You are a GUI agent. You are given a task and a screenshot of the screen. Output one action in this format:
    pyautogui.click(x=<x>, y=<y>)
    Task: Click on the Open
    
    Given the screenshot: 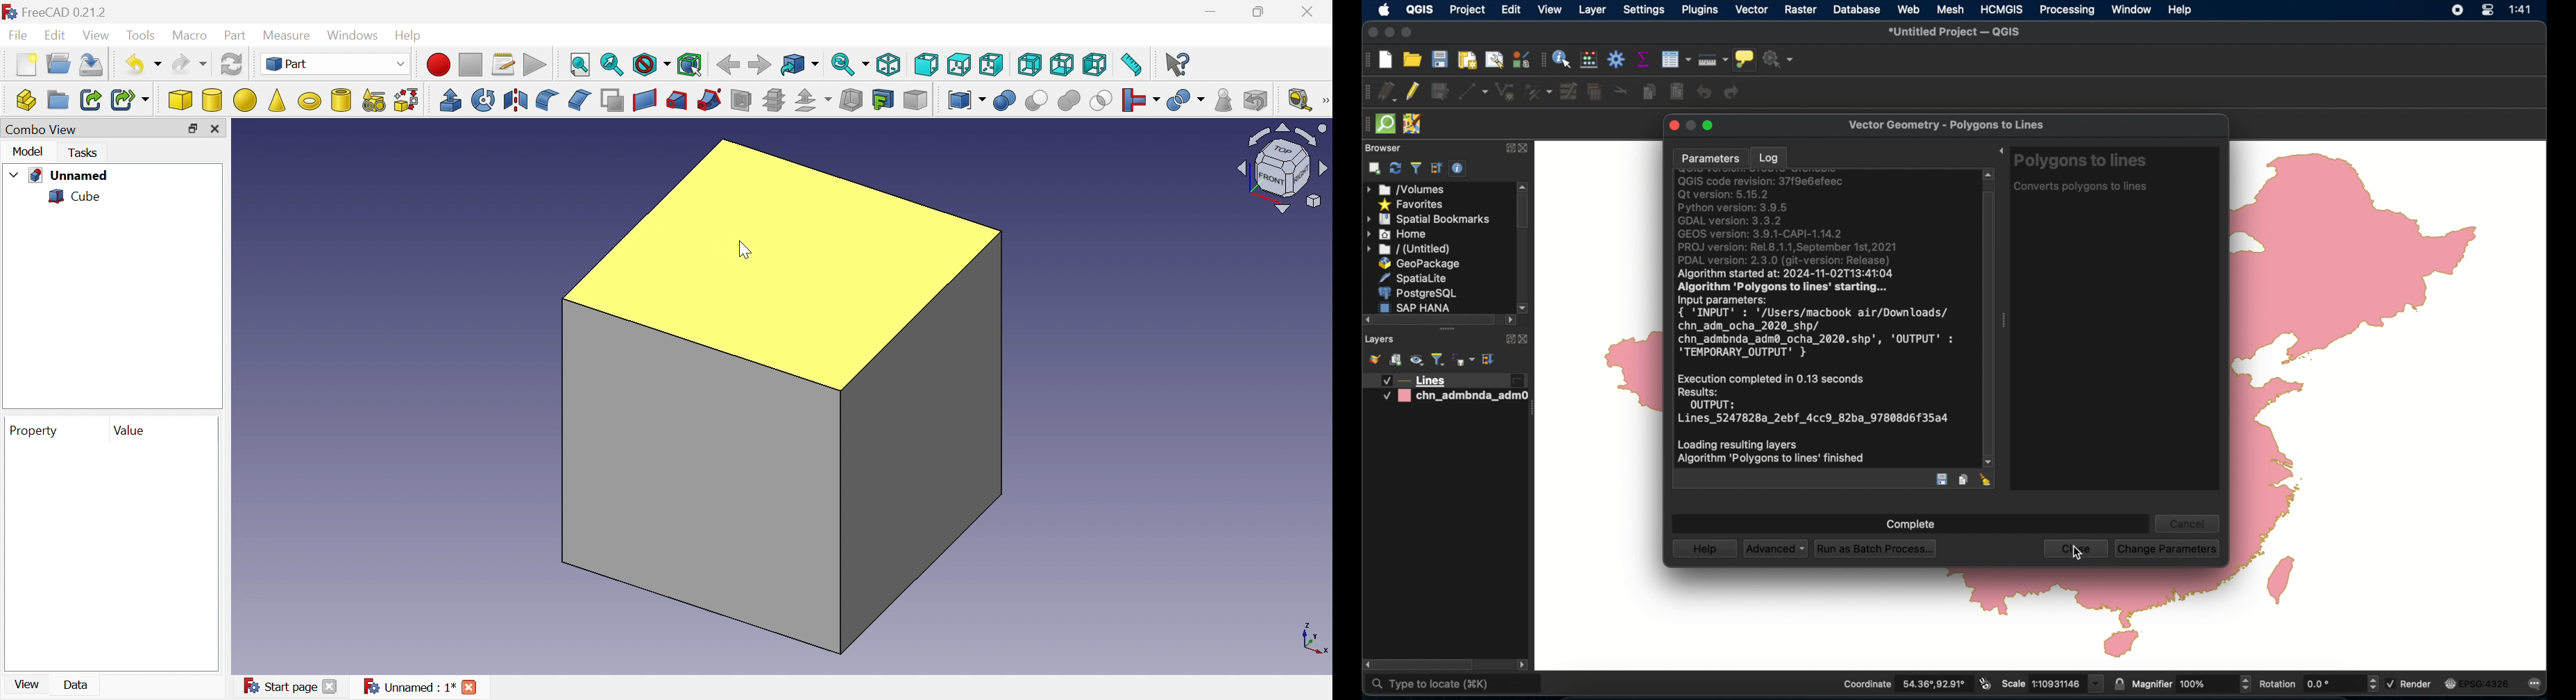 What is the action you would take?
    pyautogui.click(x=59, y=63)
    